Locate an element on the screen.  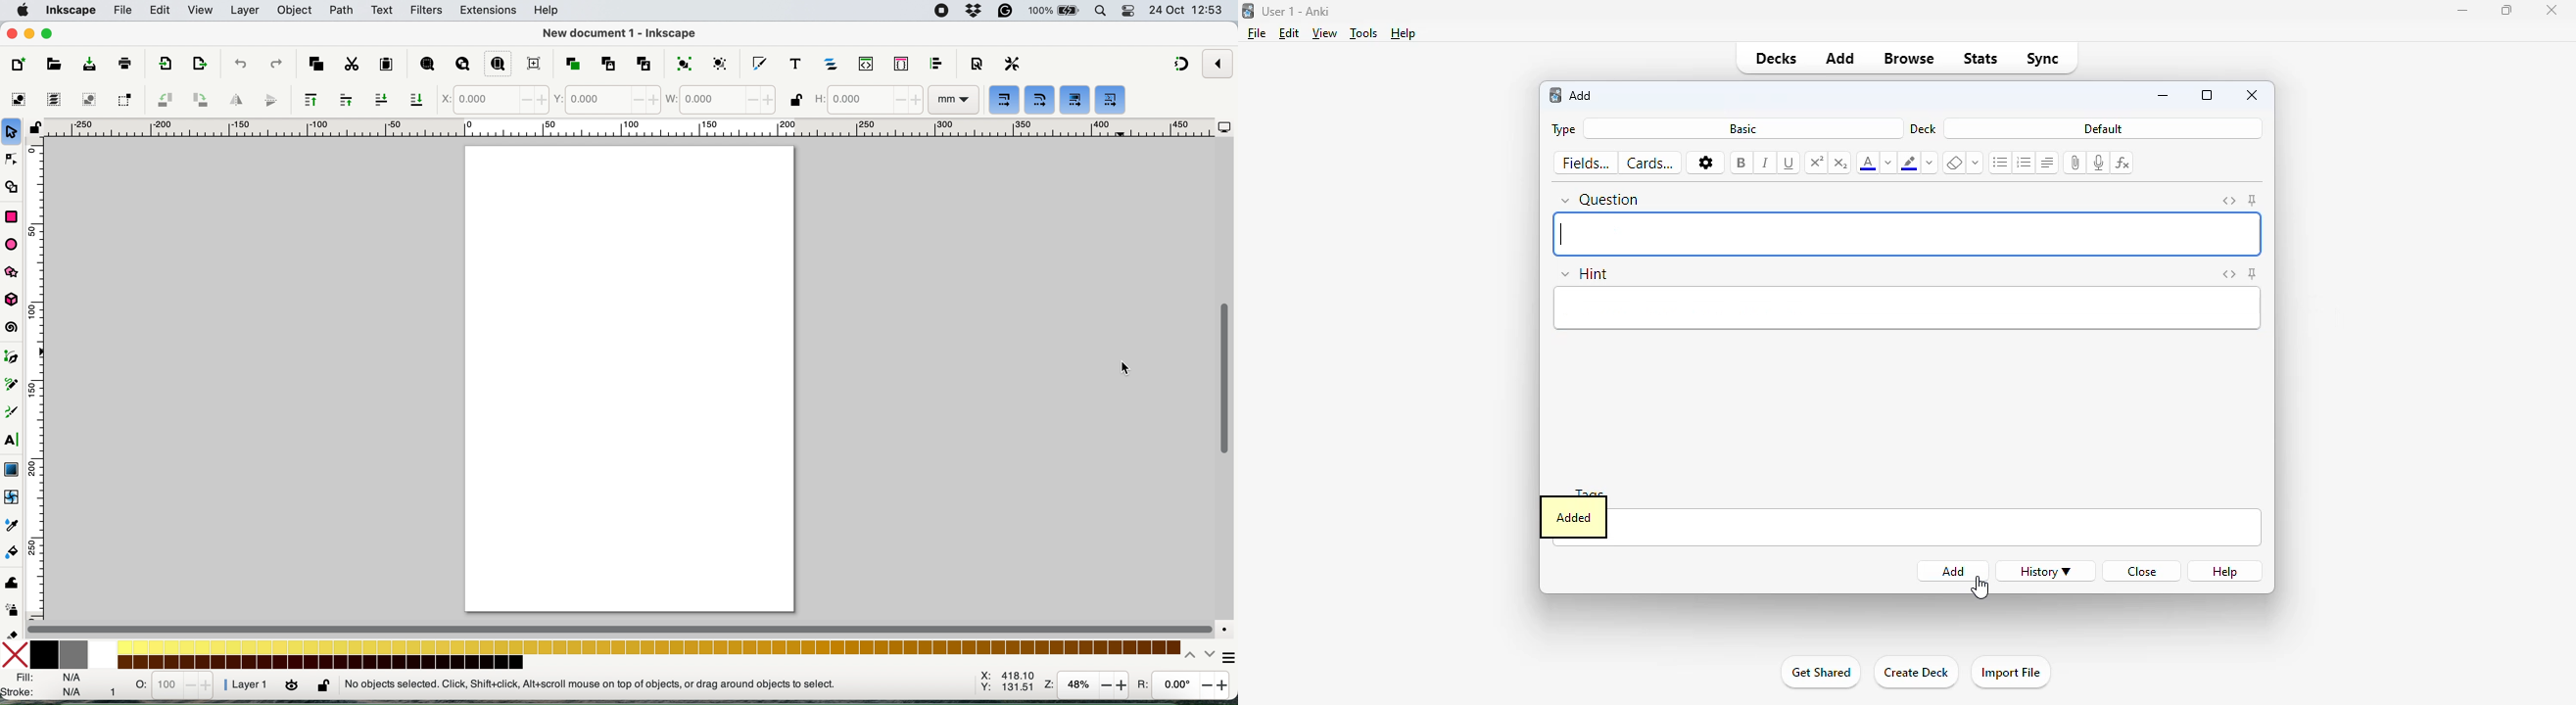
layer 1 is located at coordinates (245, 684).